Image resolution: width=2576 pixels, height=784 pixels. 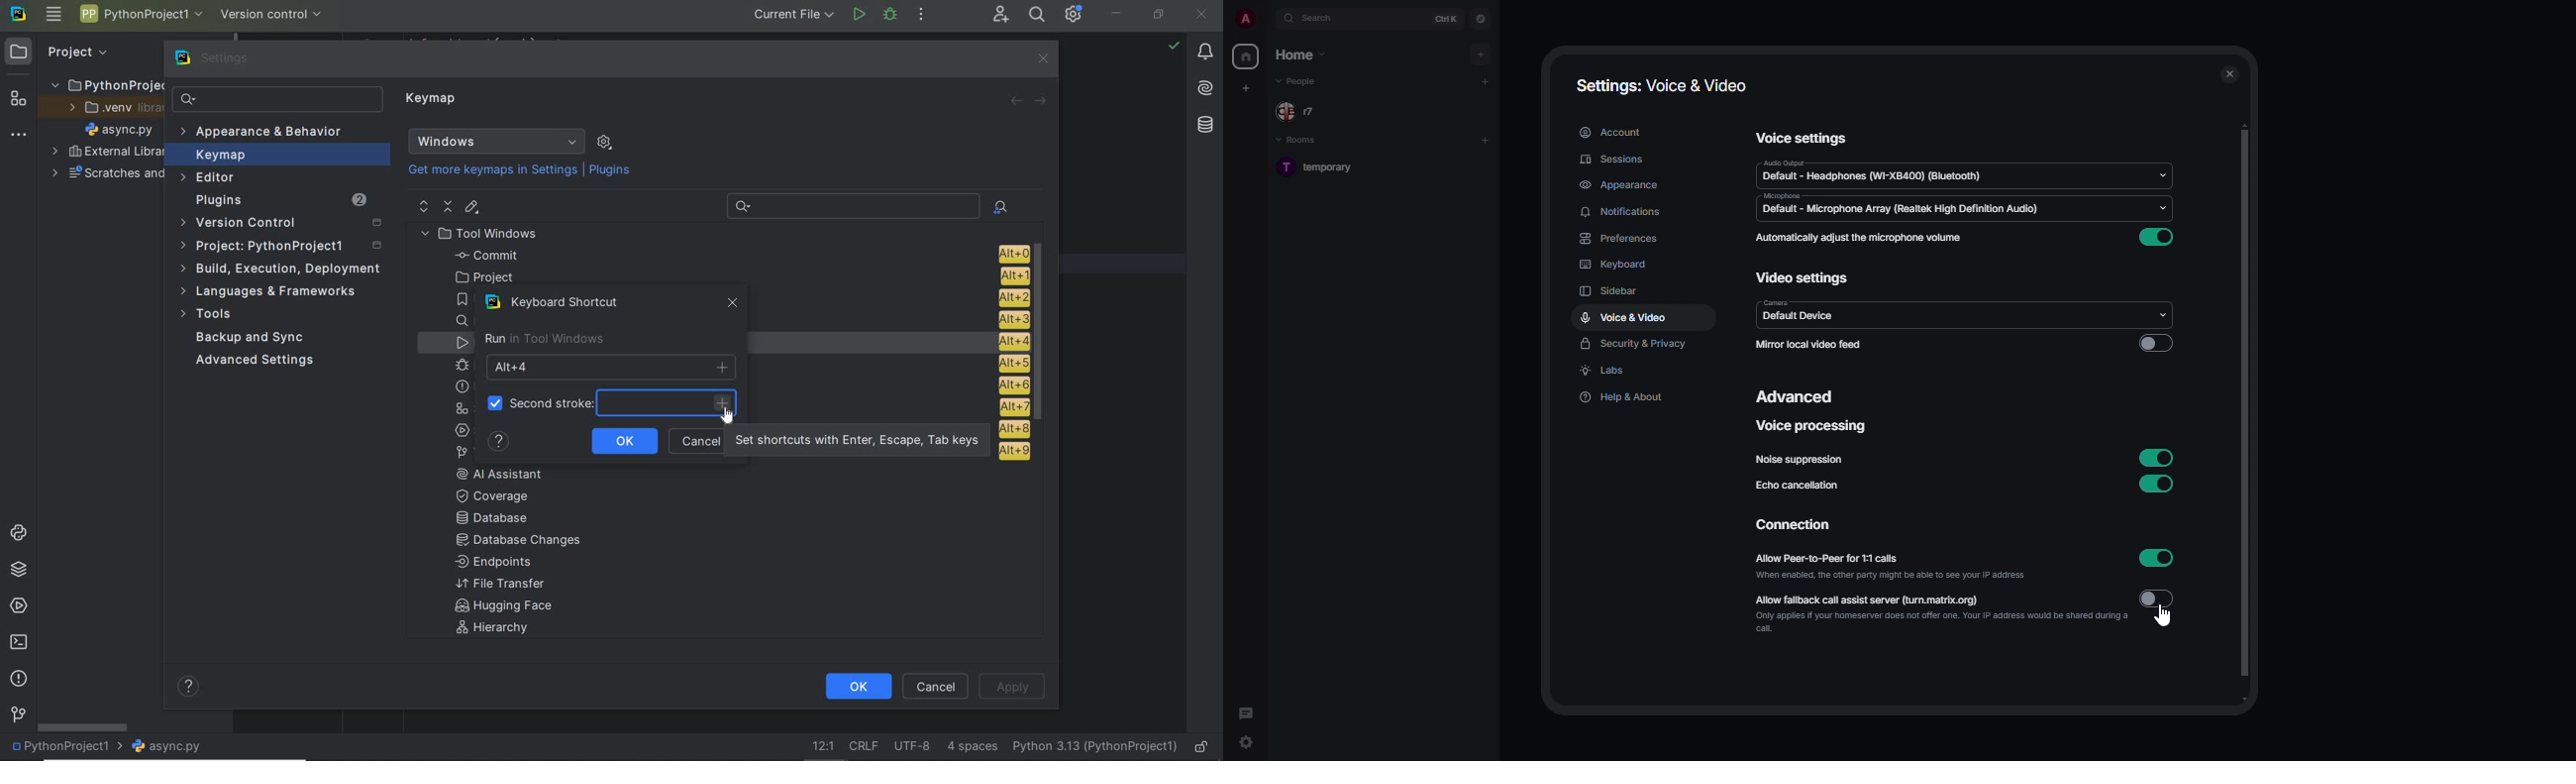 I want to click on search, so click(x=1316, y=18).